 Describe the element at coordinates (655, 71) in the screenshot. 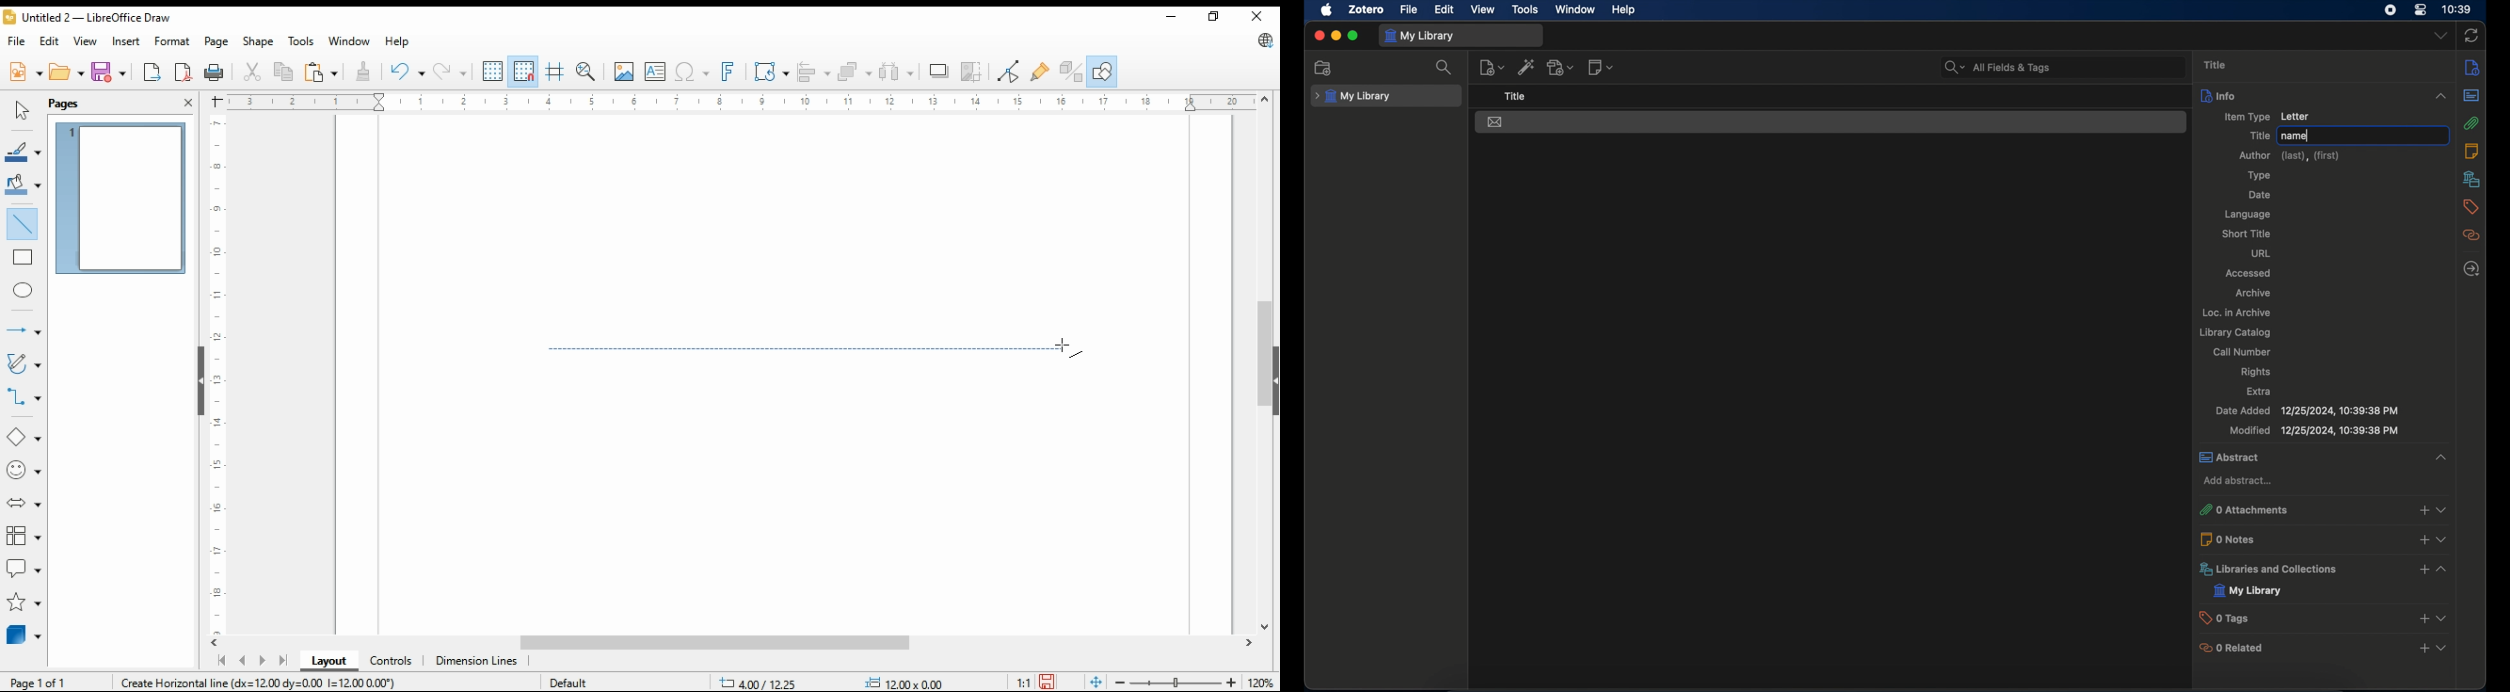

I see `insert text box` at that location.